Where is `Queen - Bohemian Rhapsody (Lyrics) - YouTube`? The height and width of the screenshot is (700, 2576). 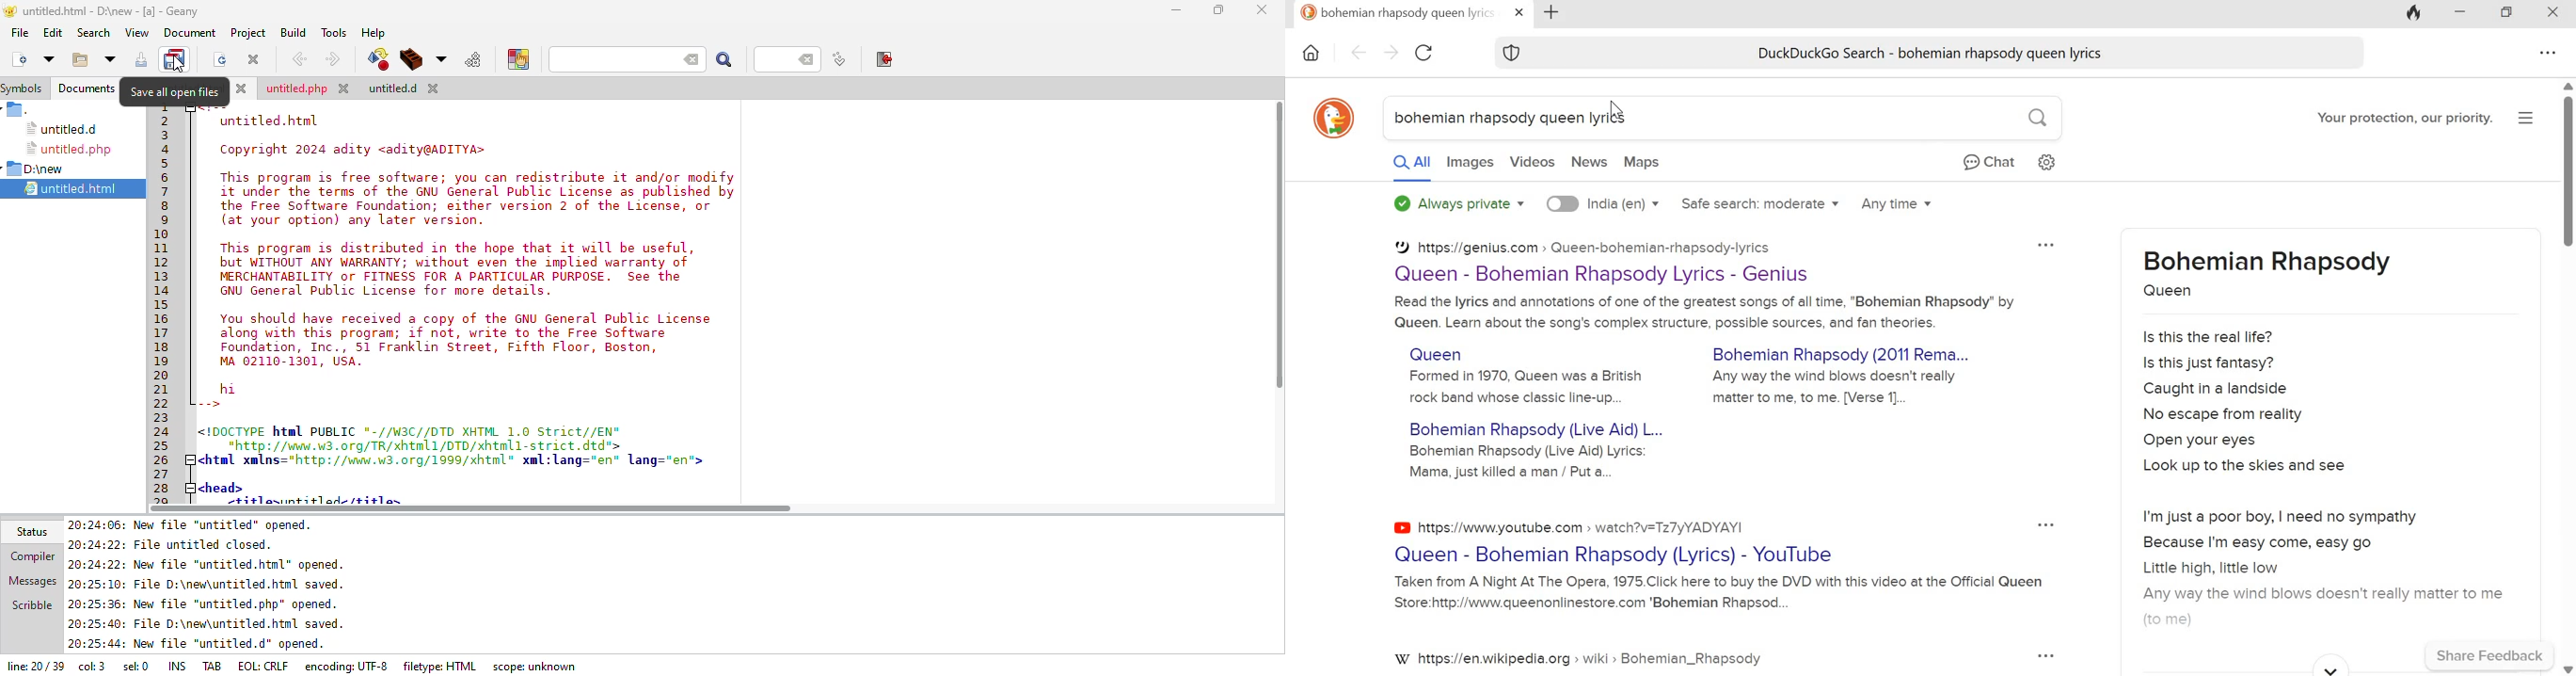
Queen - Bohemian Rhapsody (Lyrics) - YouTube is located at coordinates (1618, 553).